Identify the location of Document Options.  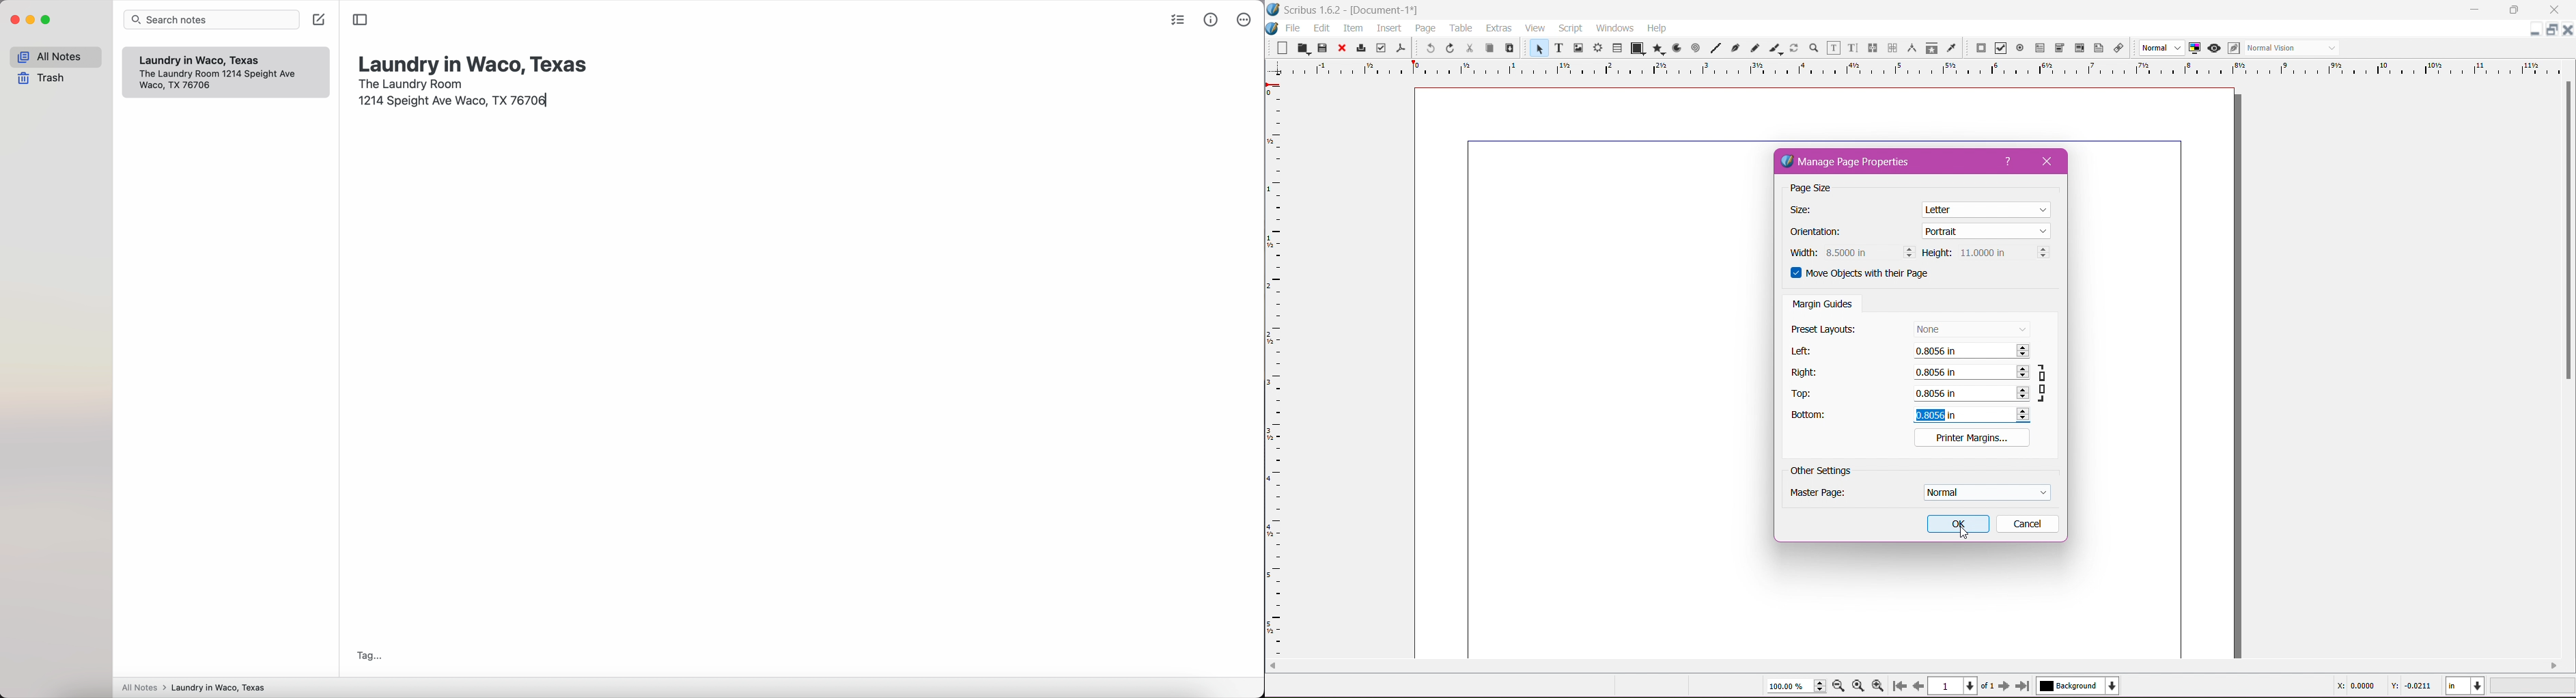
(1273, 27).